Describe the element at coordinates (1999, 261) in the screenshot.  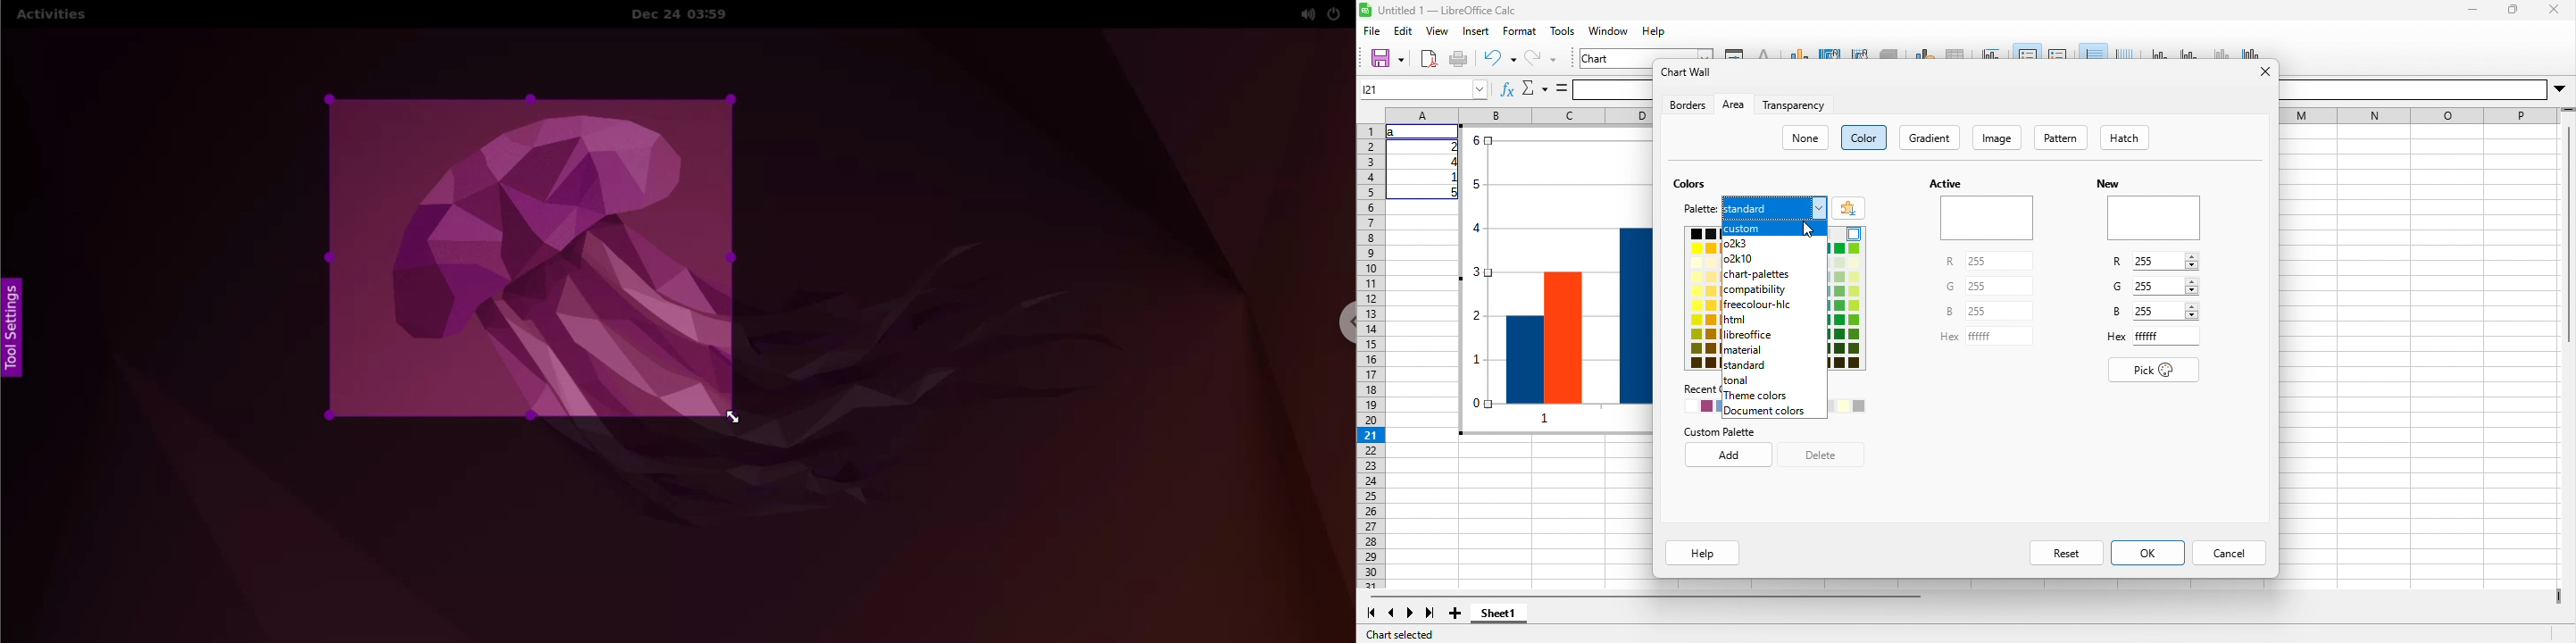
I see `Input for R` at that location.